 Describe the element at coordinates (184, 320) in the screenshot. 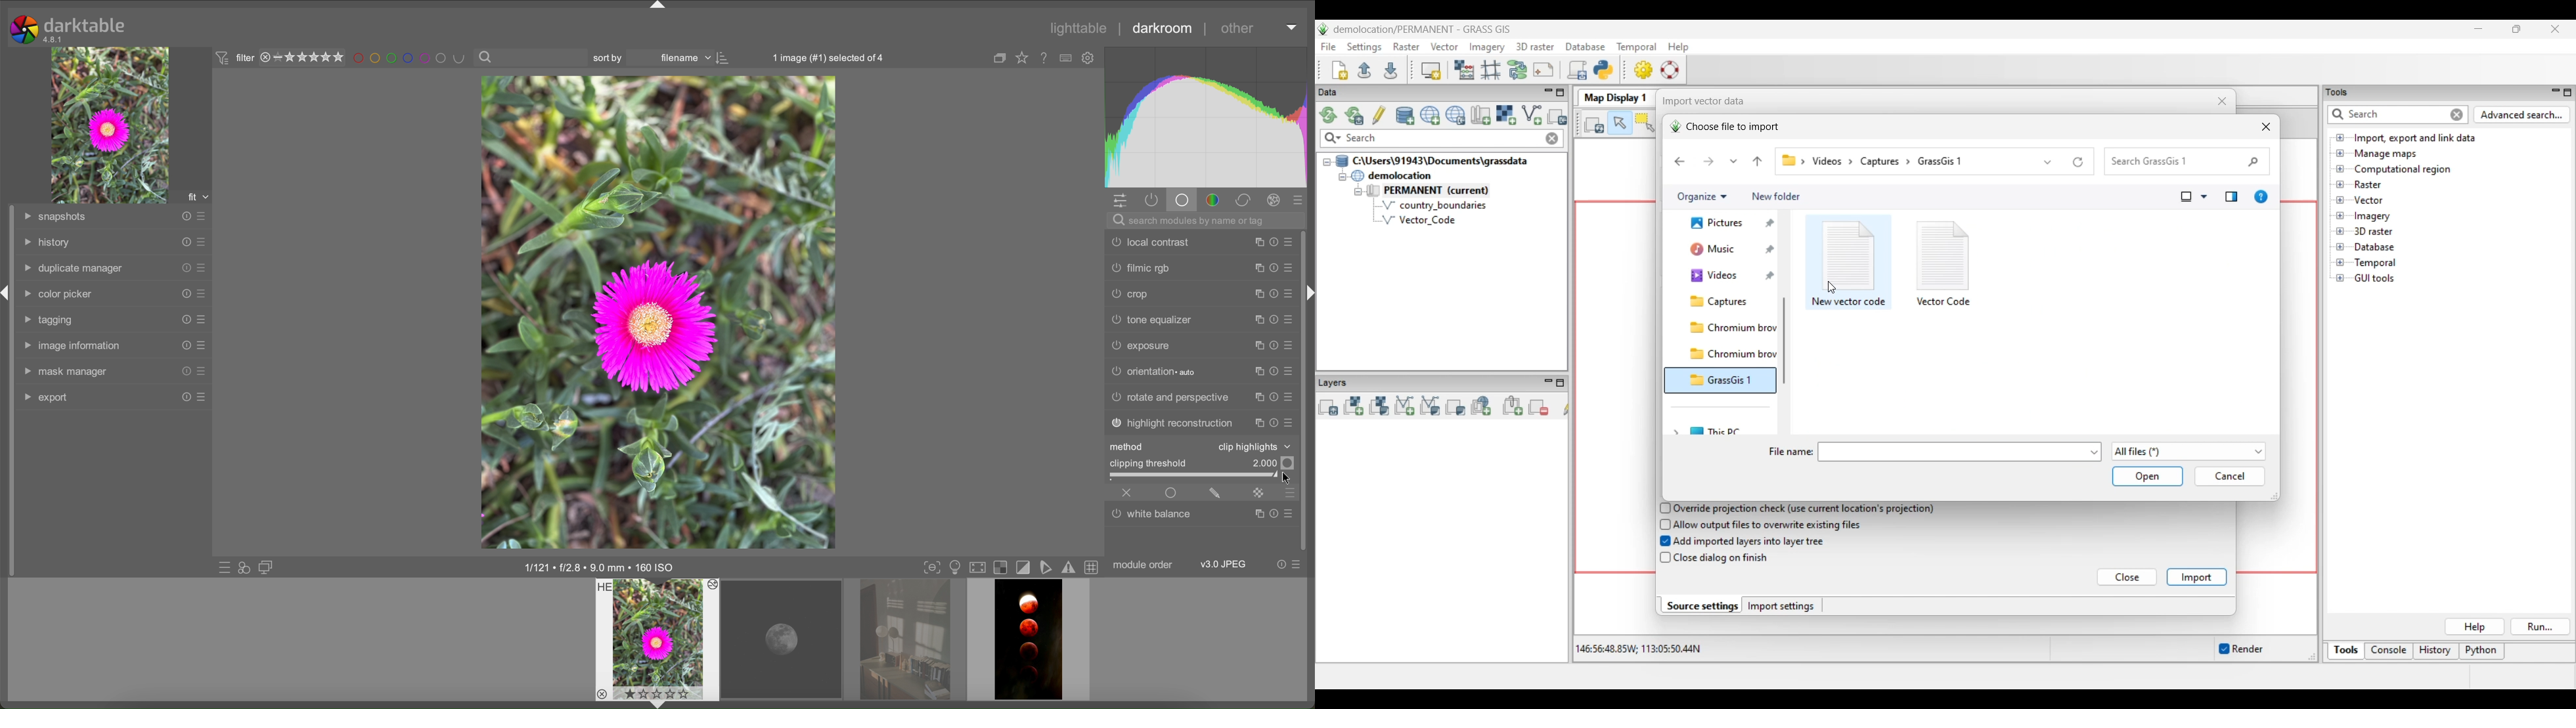

I see `reset presets` at that location.